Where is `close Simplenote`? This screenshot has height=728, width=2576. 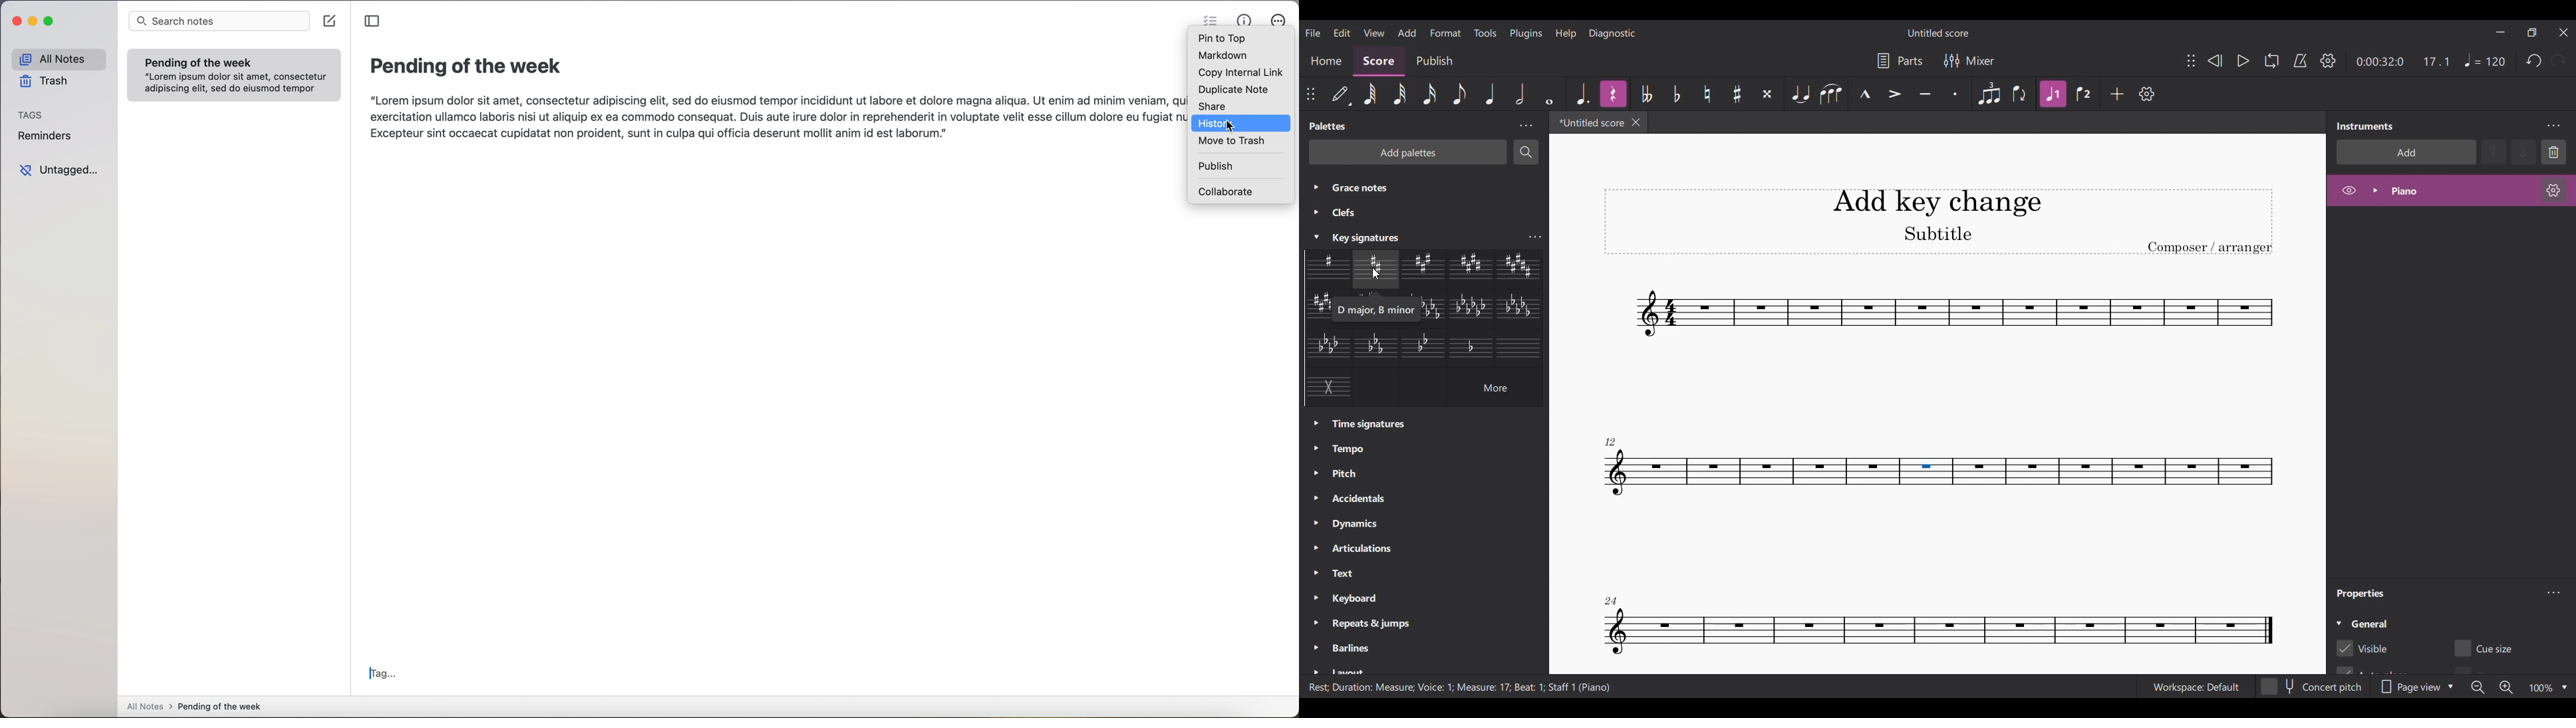 close Simplenote is located at coordinates (15, 21).